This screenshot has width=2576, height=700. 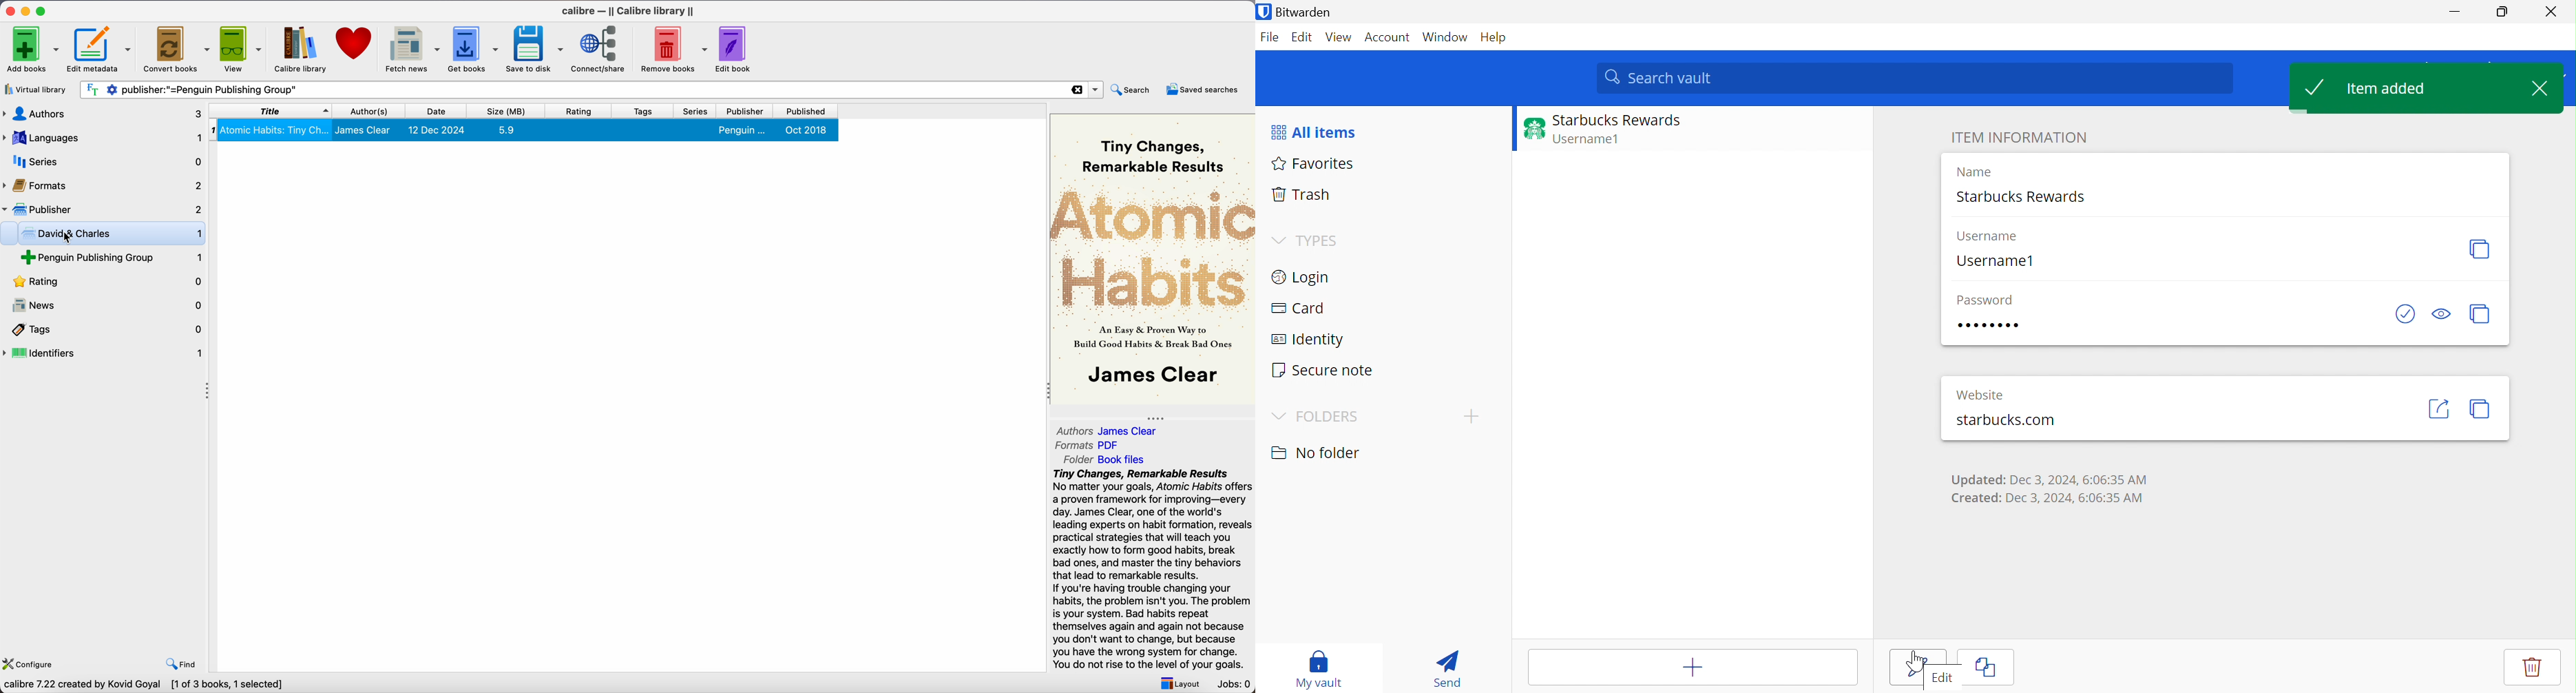 I want to click on Trash, so click(x=1300, y=196).